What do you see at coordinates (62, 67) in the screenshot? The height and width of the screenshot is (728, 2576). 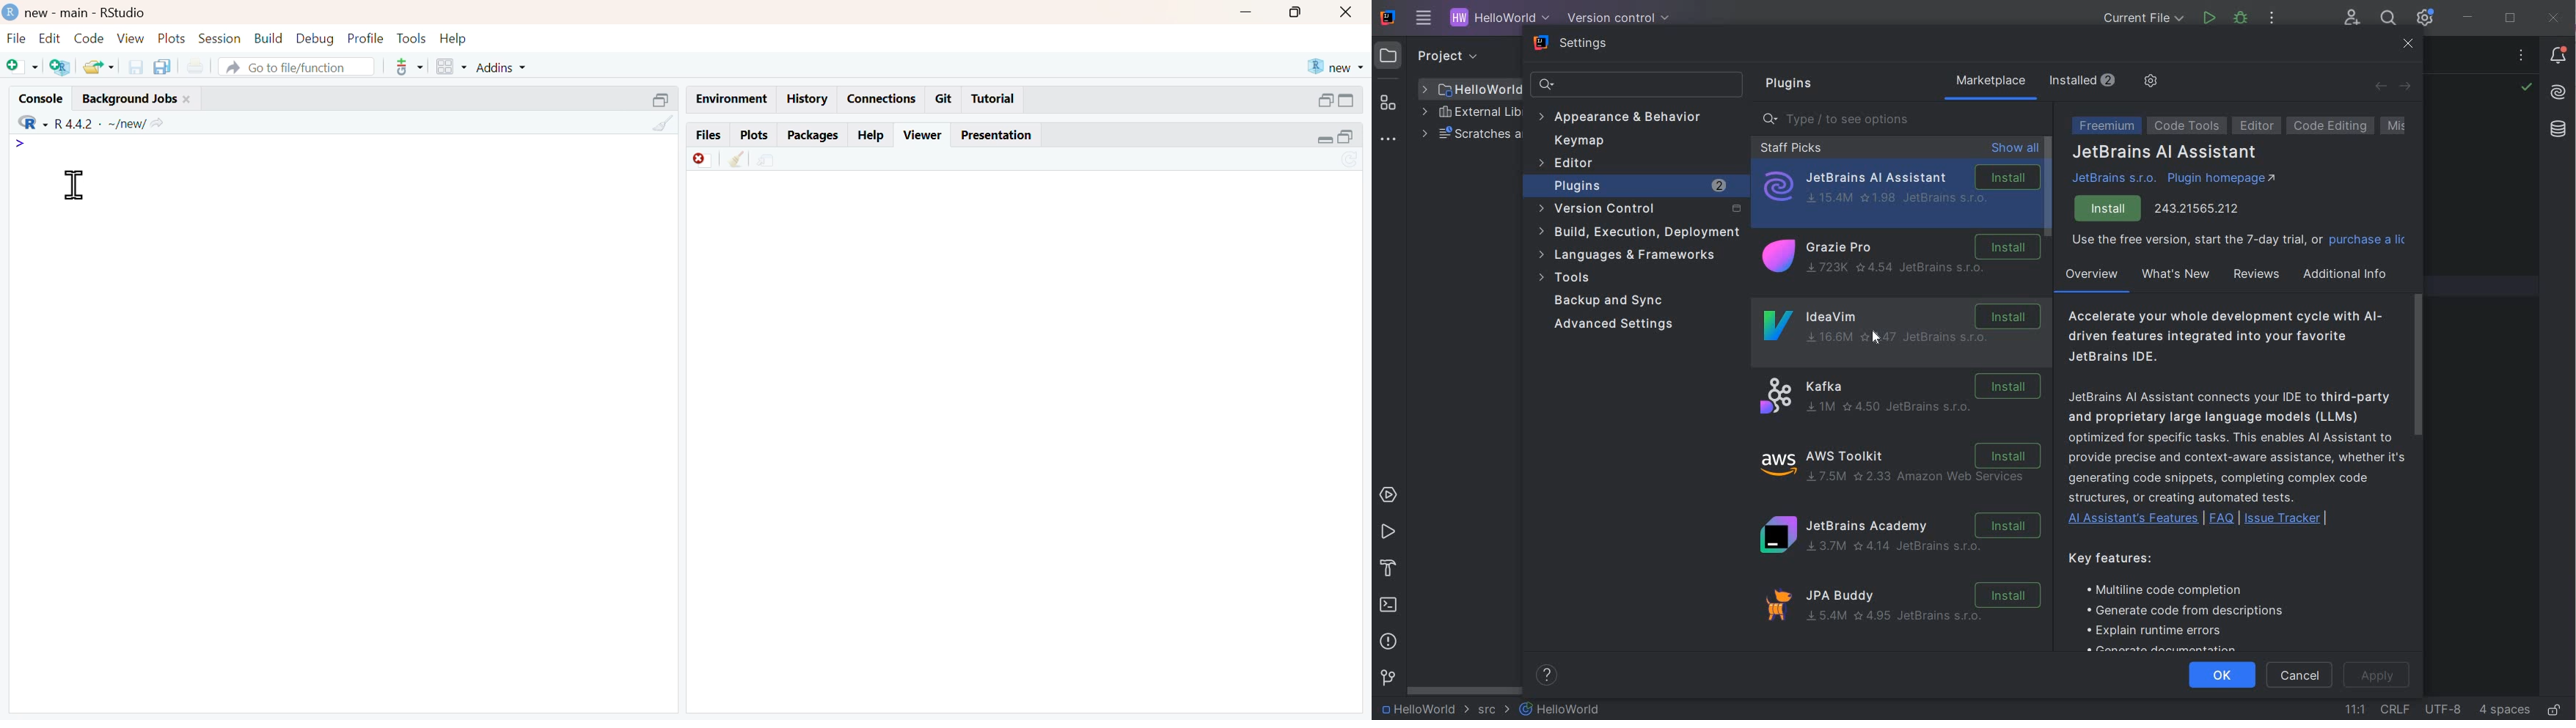 I see `create a project` at bounding box center [62, 67].